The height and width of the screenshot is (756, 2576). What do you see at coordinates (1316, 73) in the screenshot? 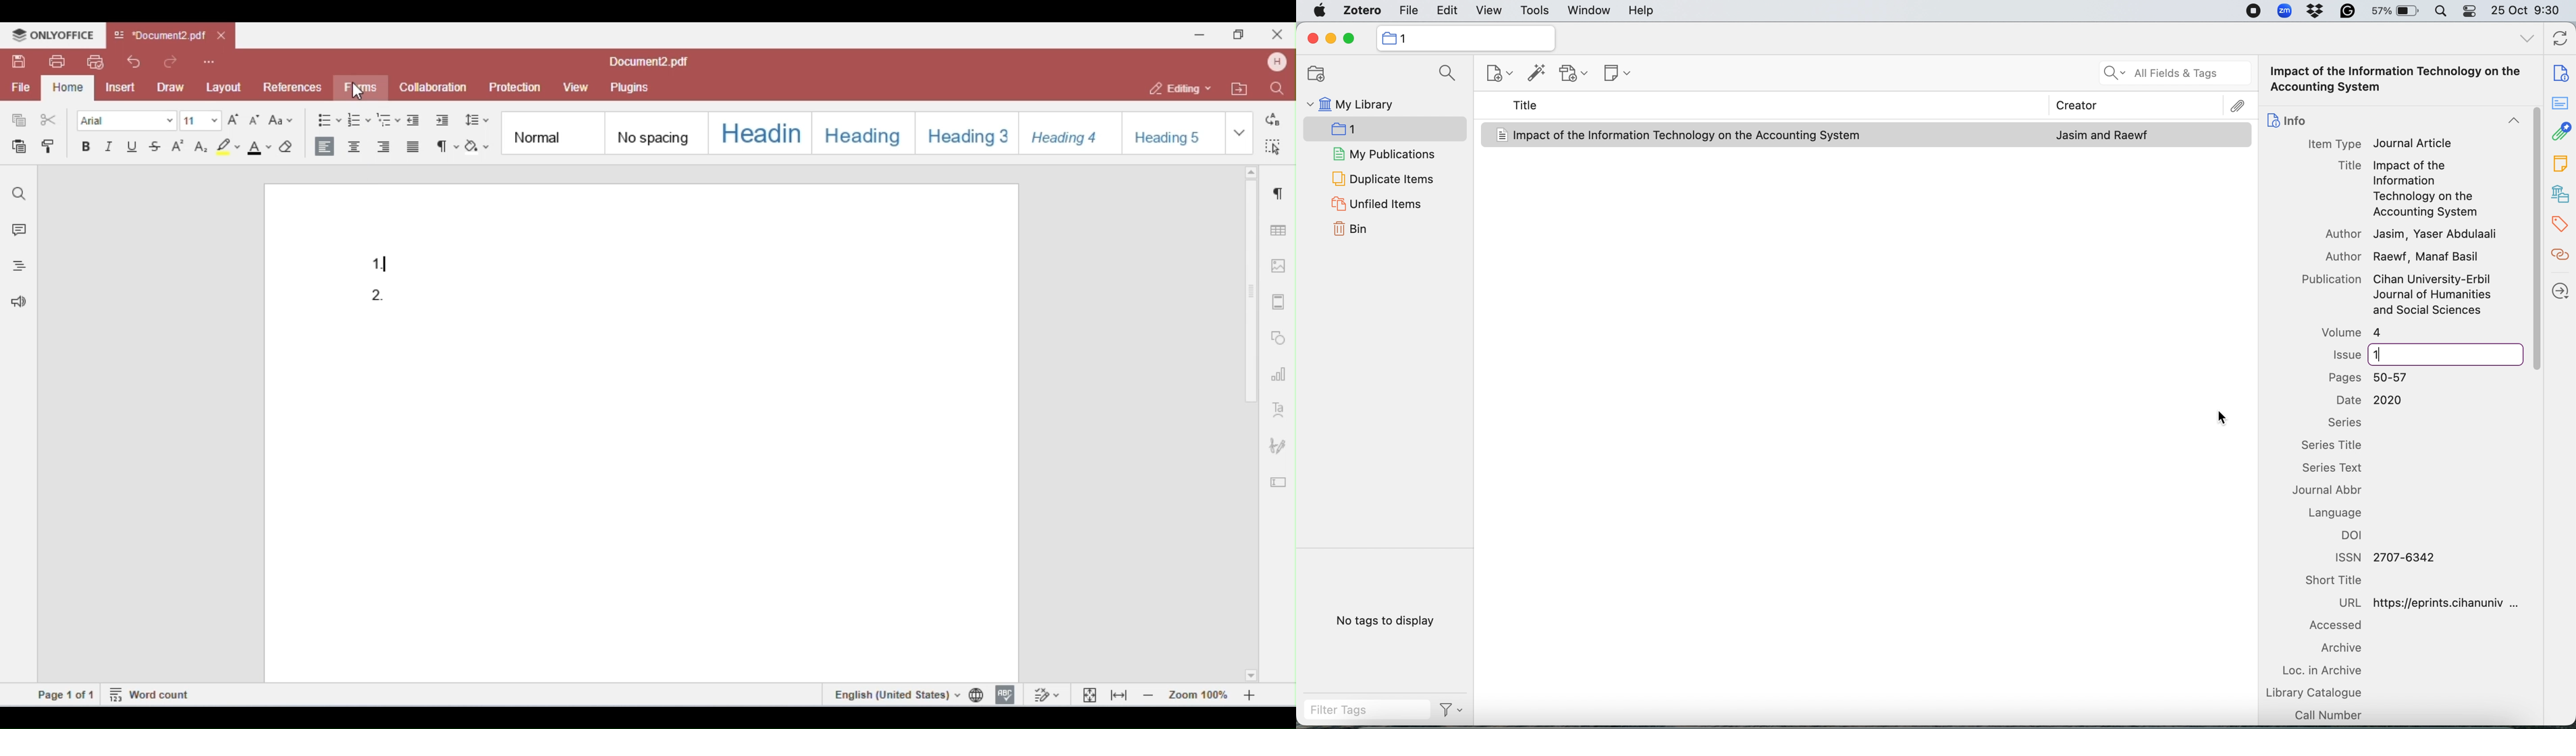
I see `add new collection` at bounding box center [1316, 73].